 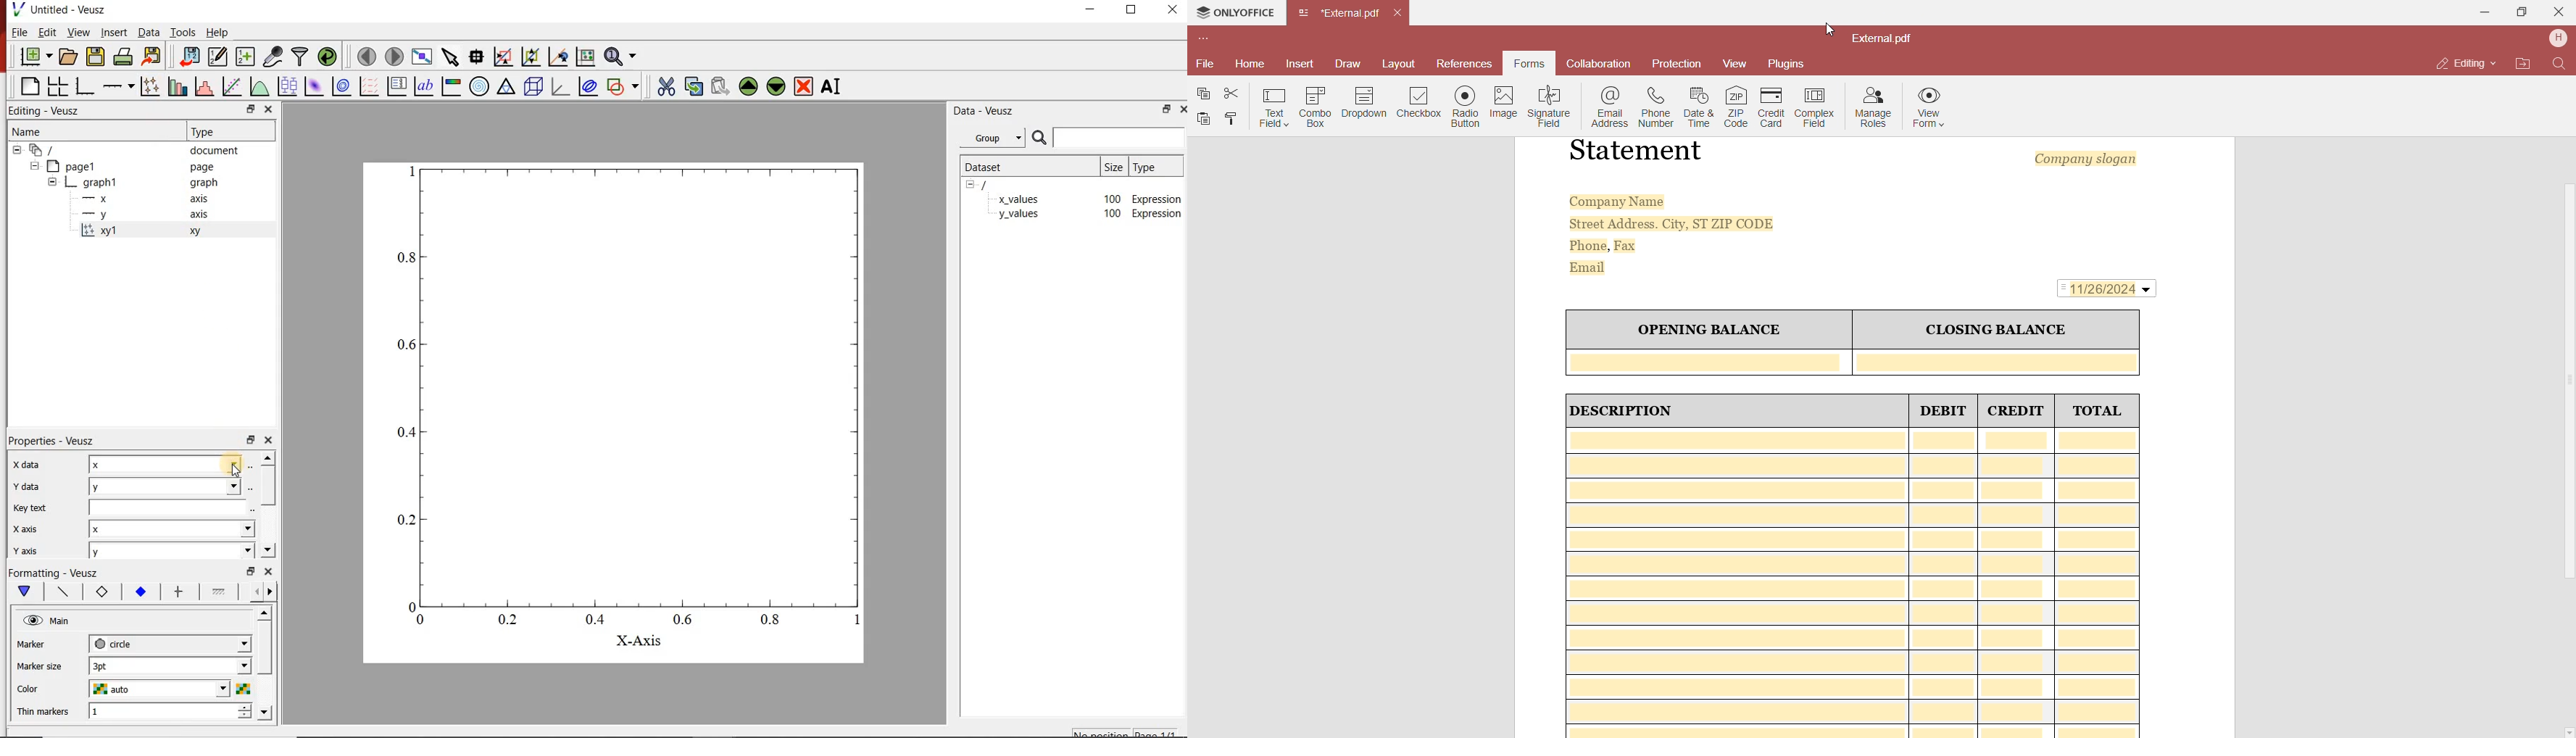 What do you see at coordinates (69, 56) in the screenshot?
I see `open document` at bounding box center [69, 56].